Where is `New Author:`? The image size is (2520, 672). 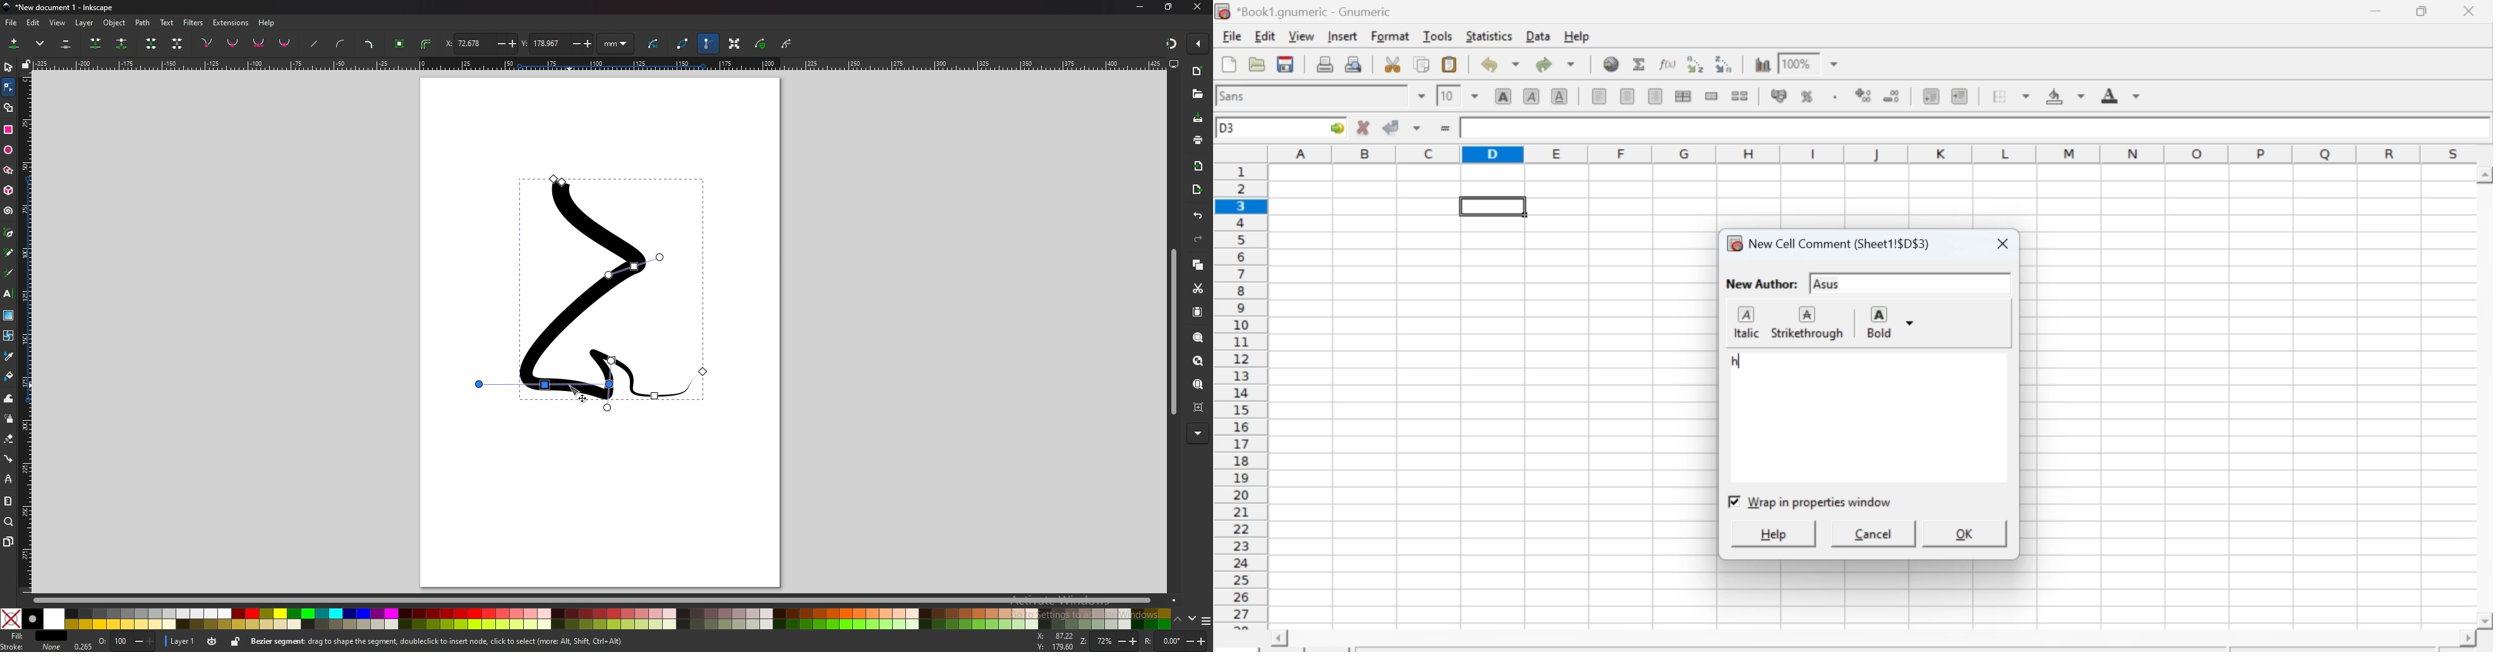
New Author: is located at coordinates (1762, 284).